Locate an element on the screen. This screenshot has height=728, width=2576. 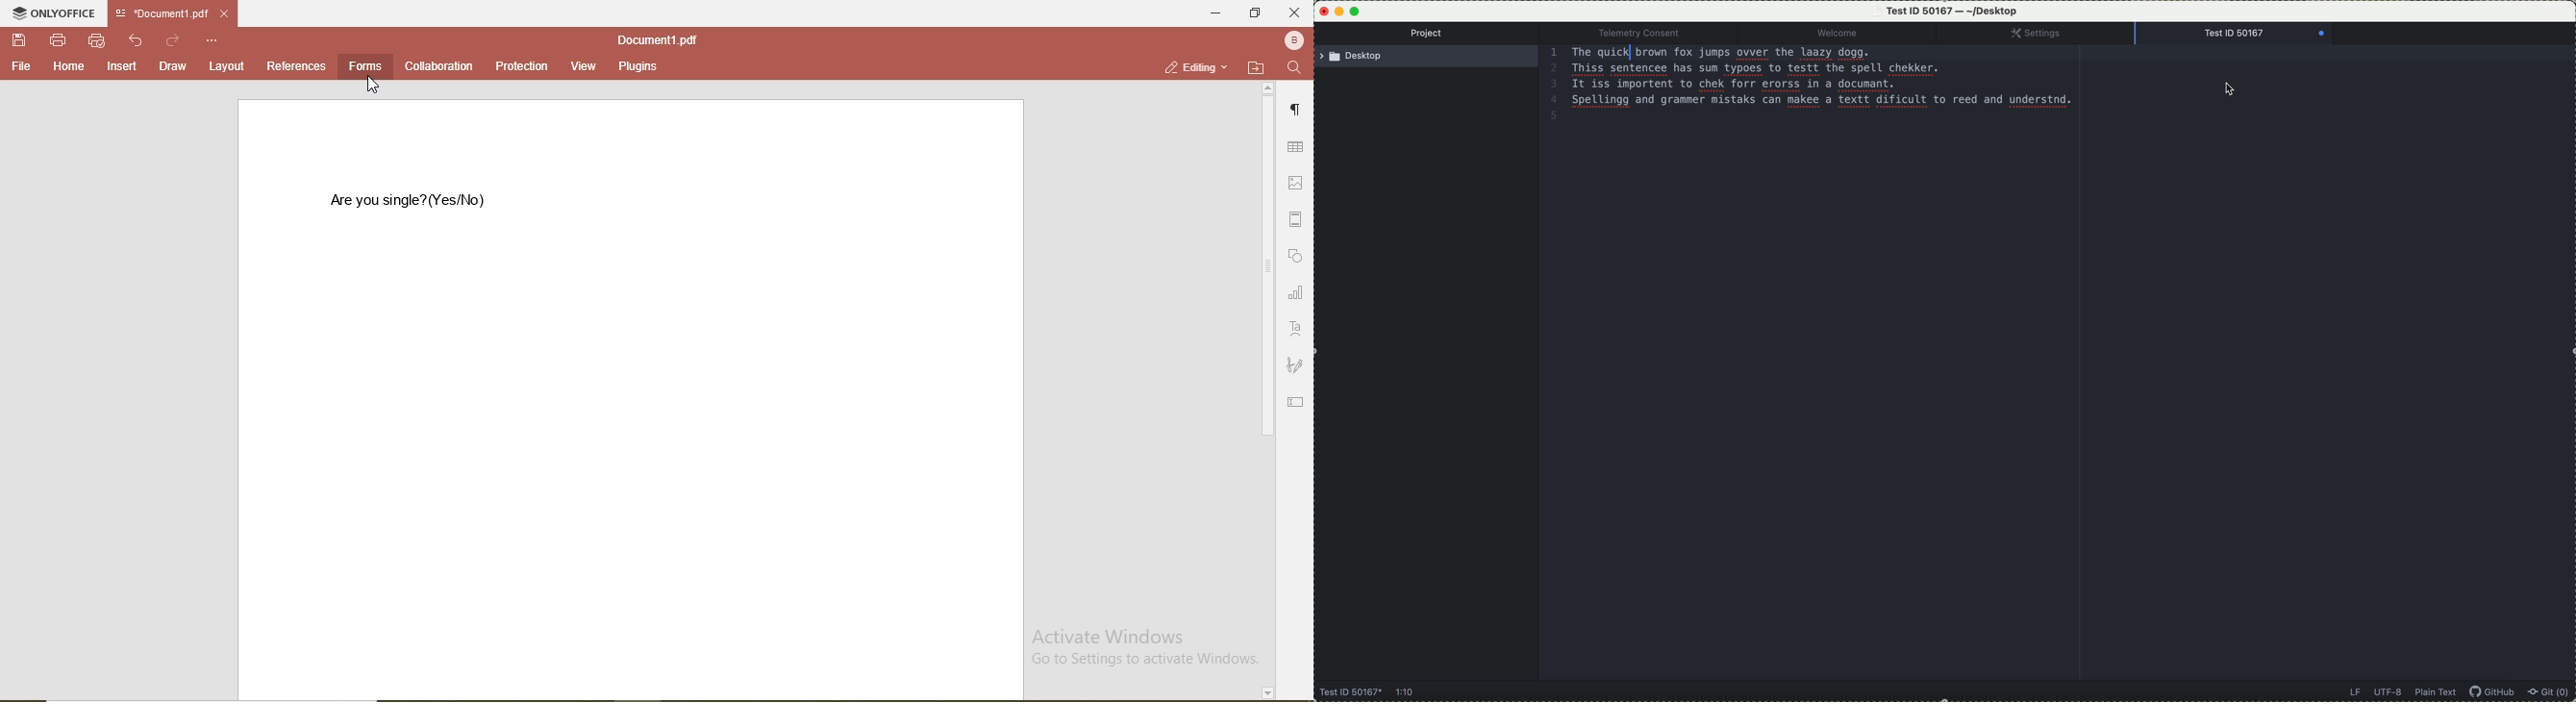
are you single? (Yes/No) is located at coordinates (413, 202).